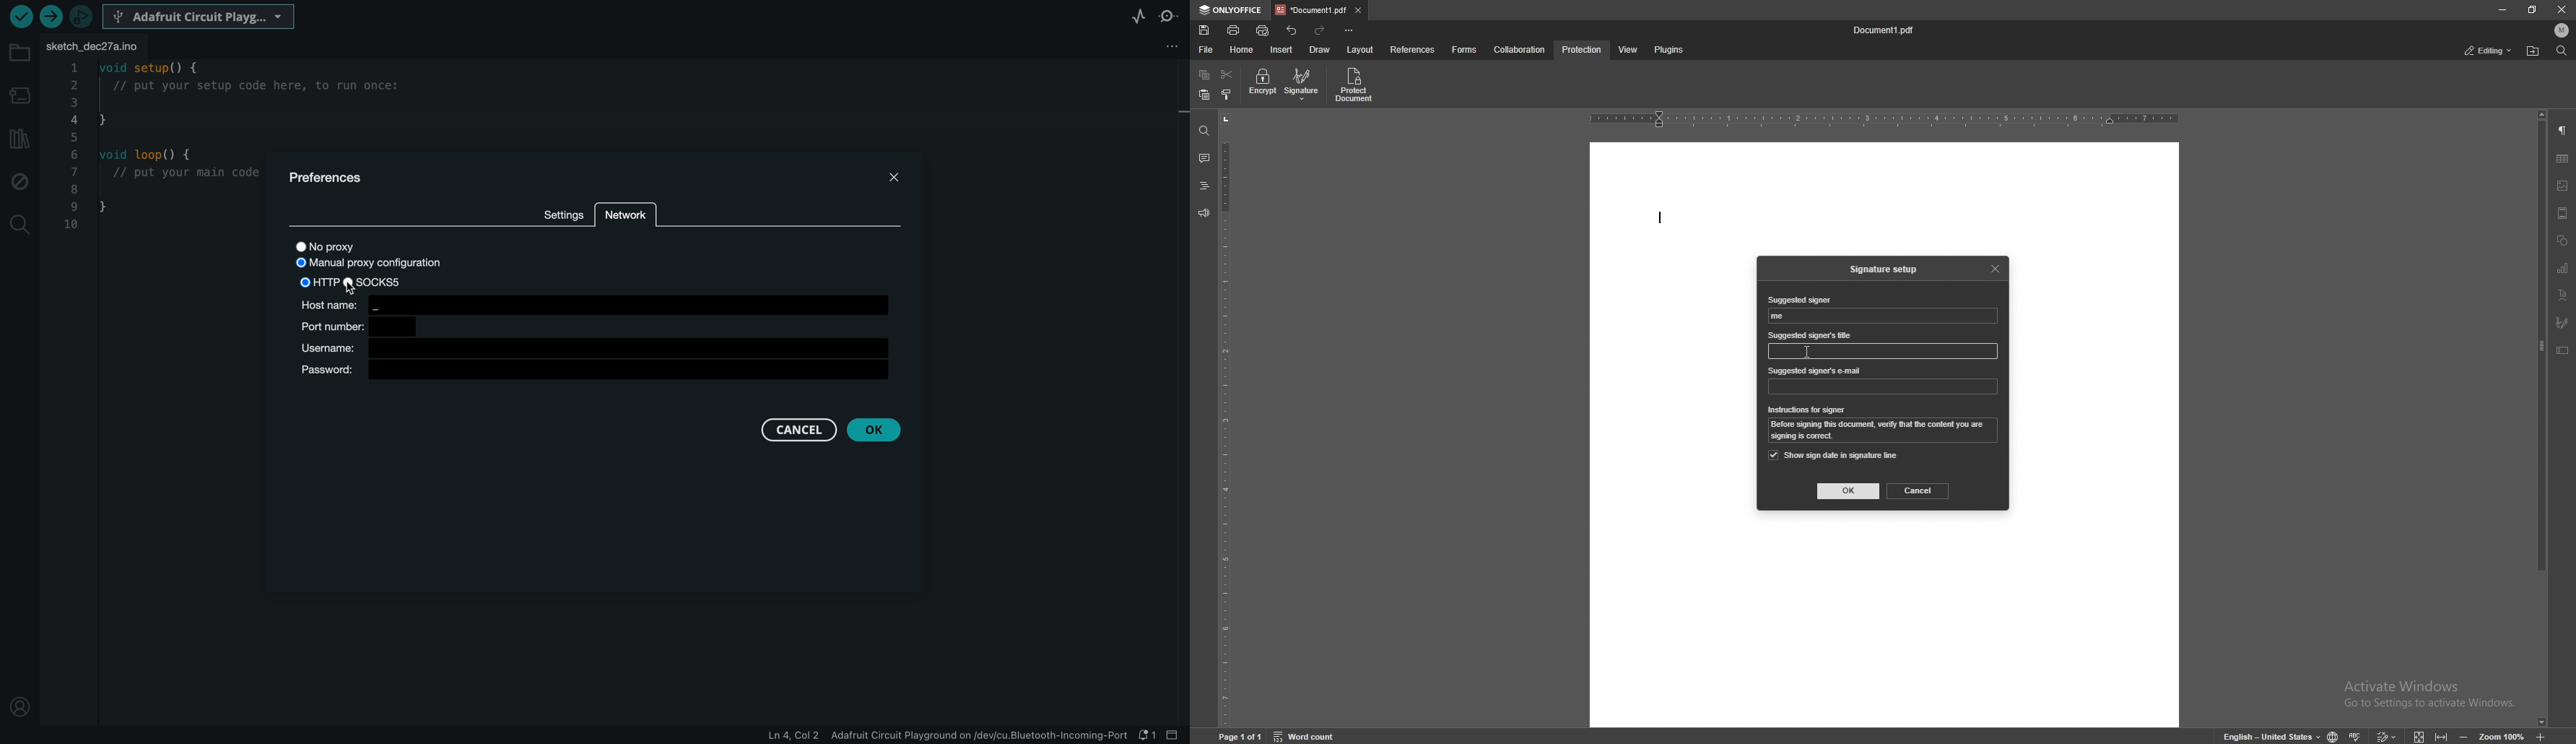 The width and height of the screenshot is (2576, 756). What do you see at coordinates (2492, 736) in the screenshot?
I see `zoom` at bounding box center [2492, 736].